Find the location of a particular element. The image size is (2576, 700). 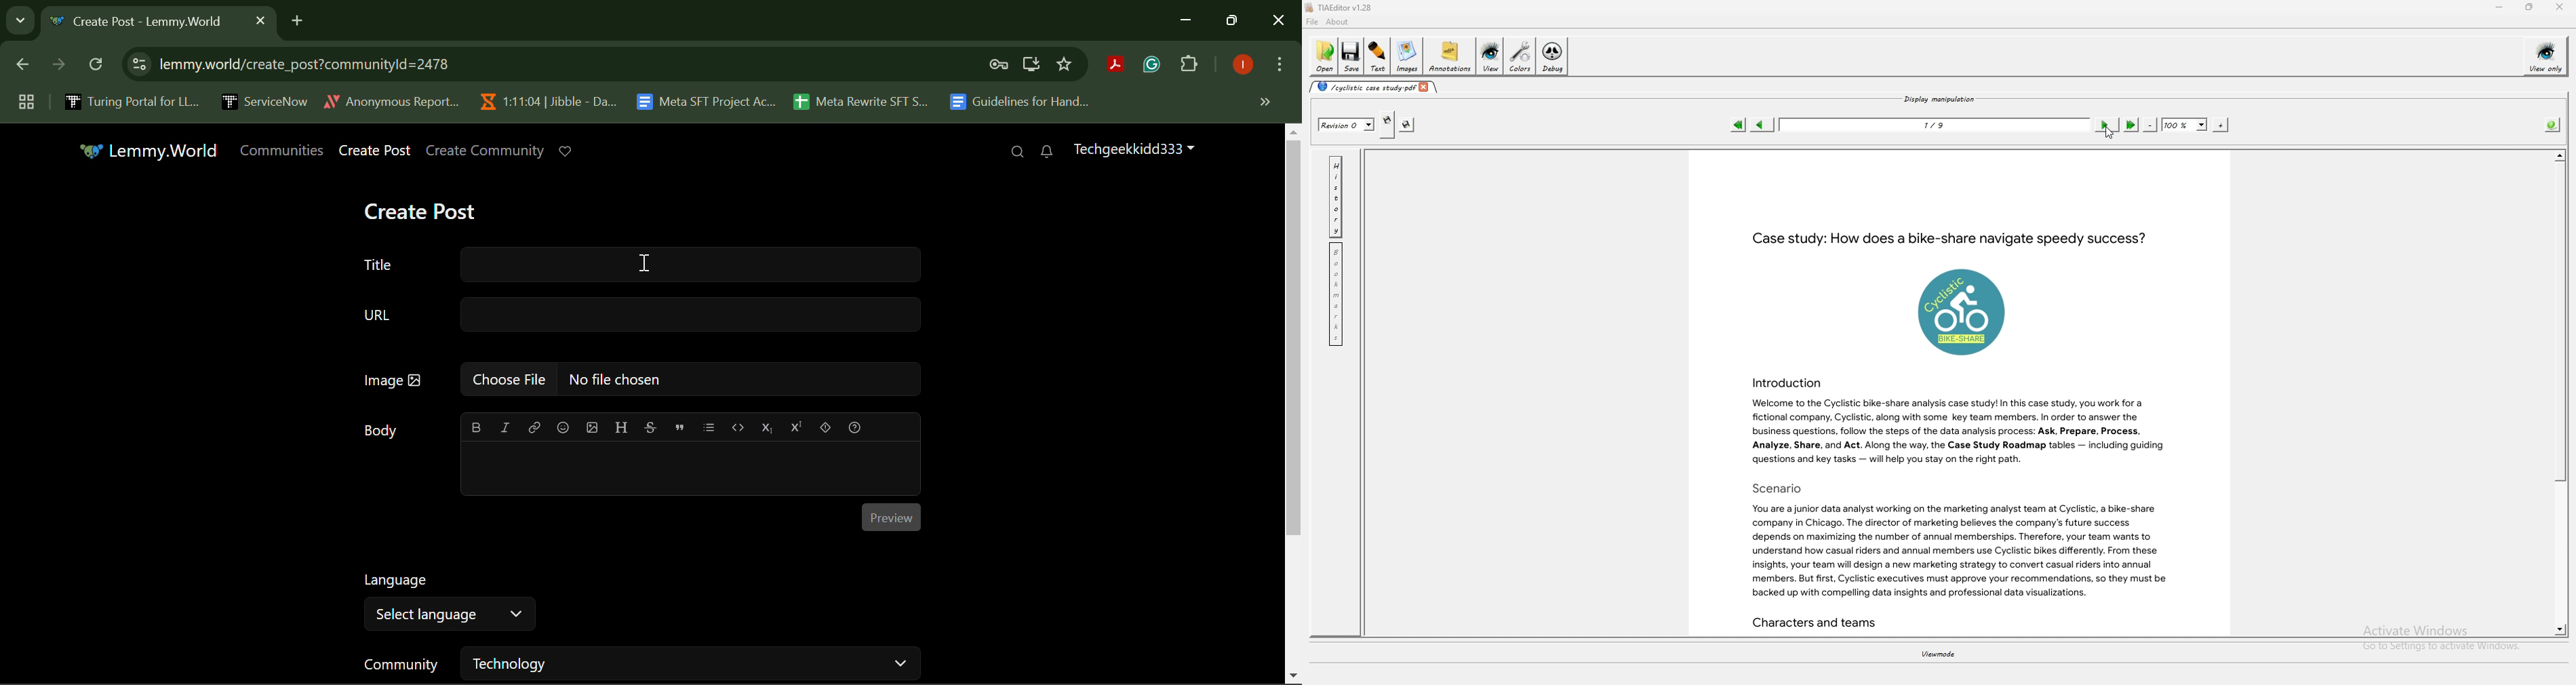

Close Tab is located at coordinates (260, 20).